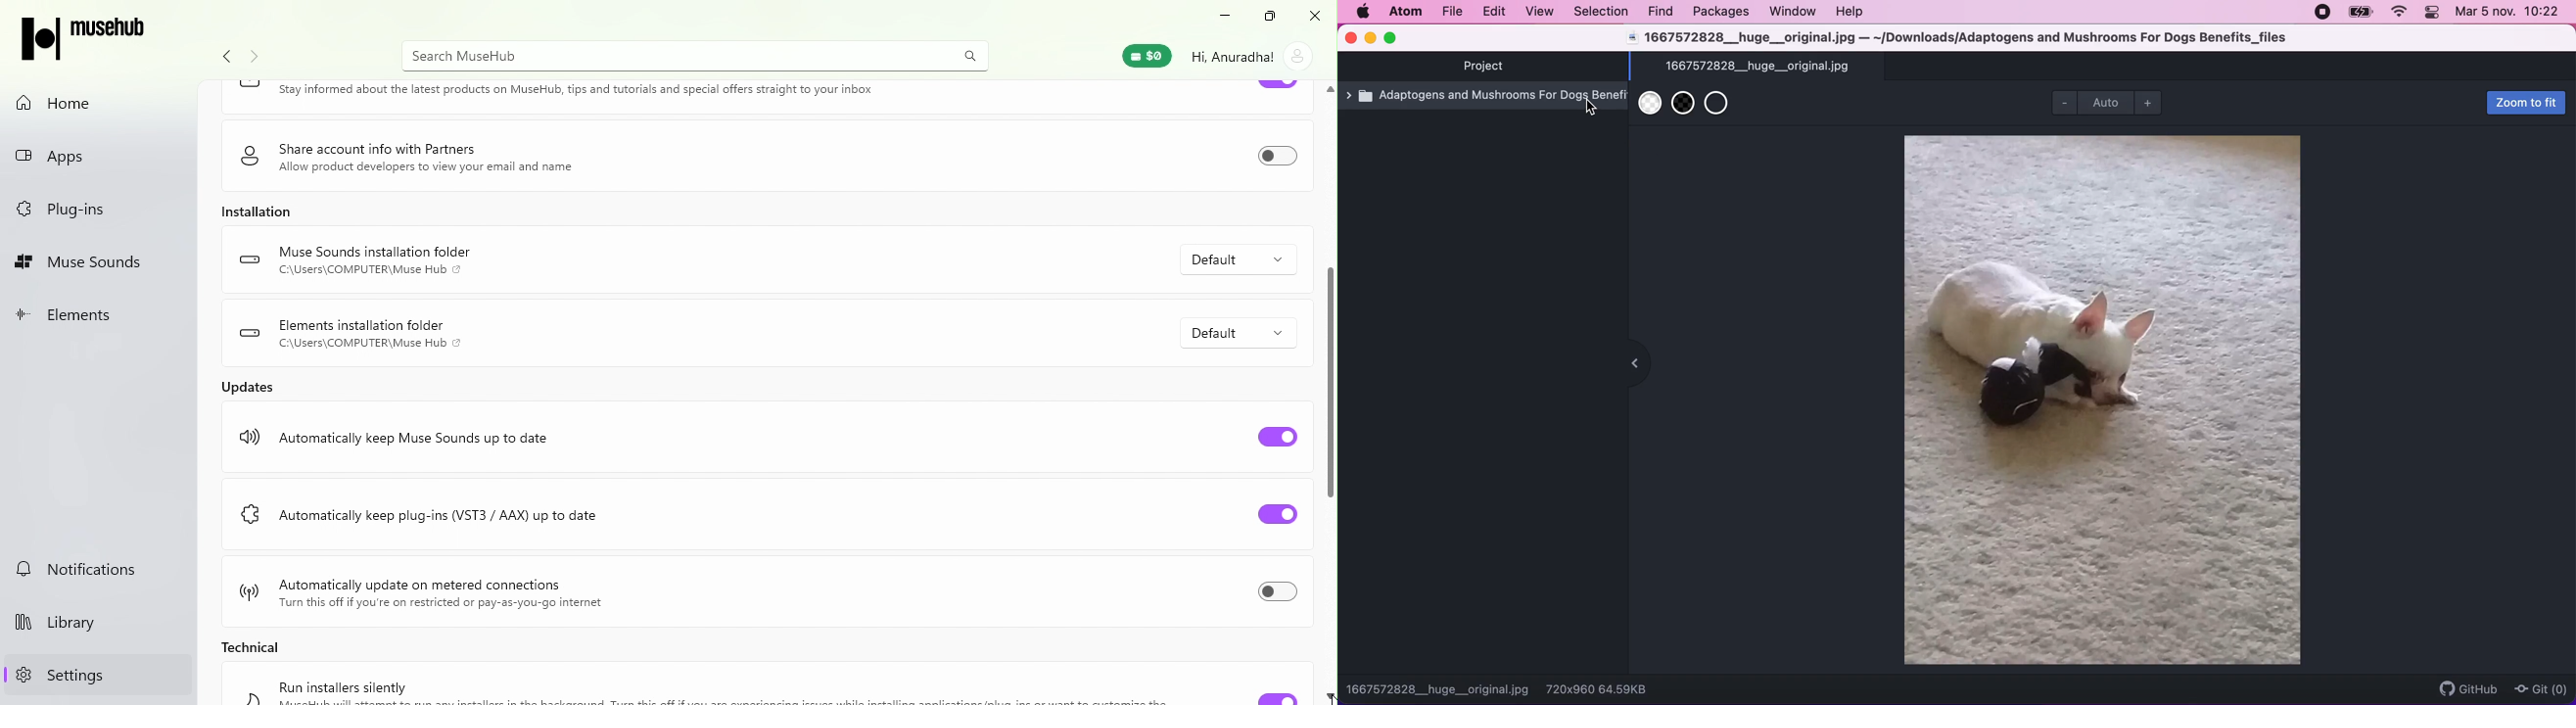 This screenshot has height=728, width=2576. What do you see at coordinates (1299, 58) in the screenshot?
I see `account` at bounding box center [1299, 58].